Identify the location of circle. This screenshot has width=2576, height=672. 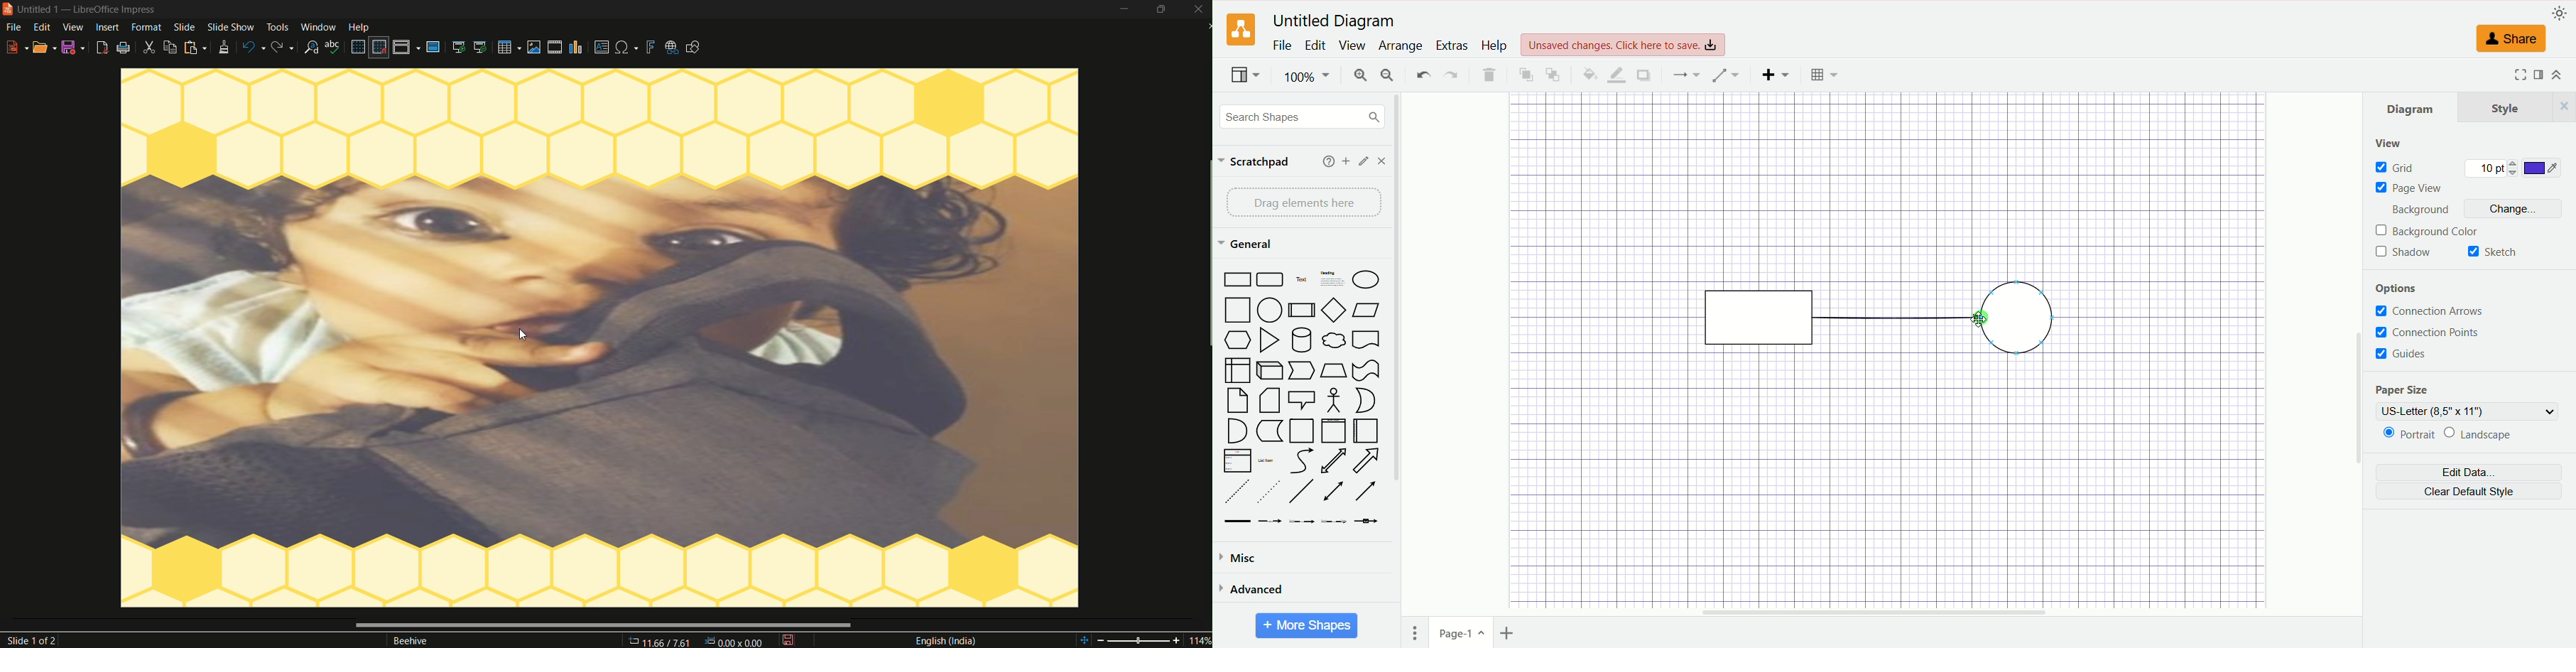
(2019, 317).